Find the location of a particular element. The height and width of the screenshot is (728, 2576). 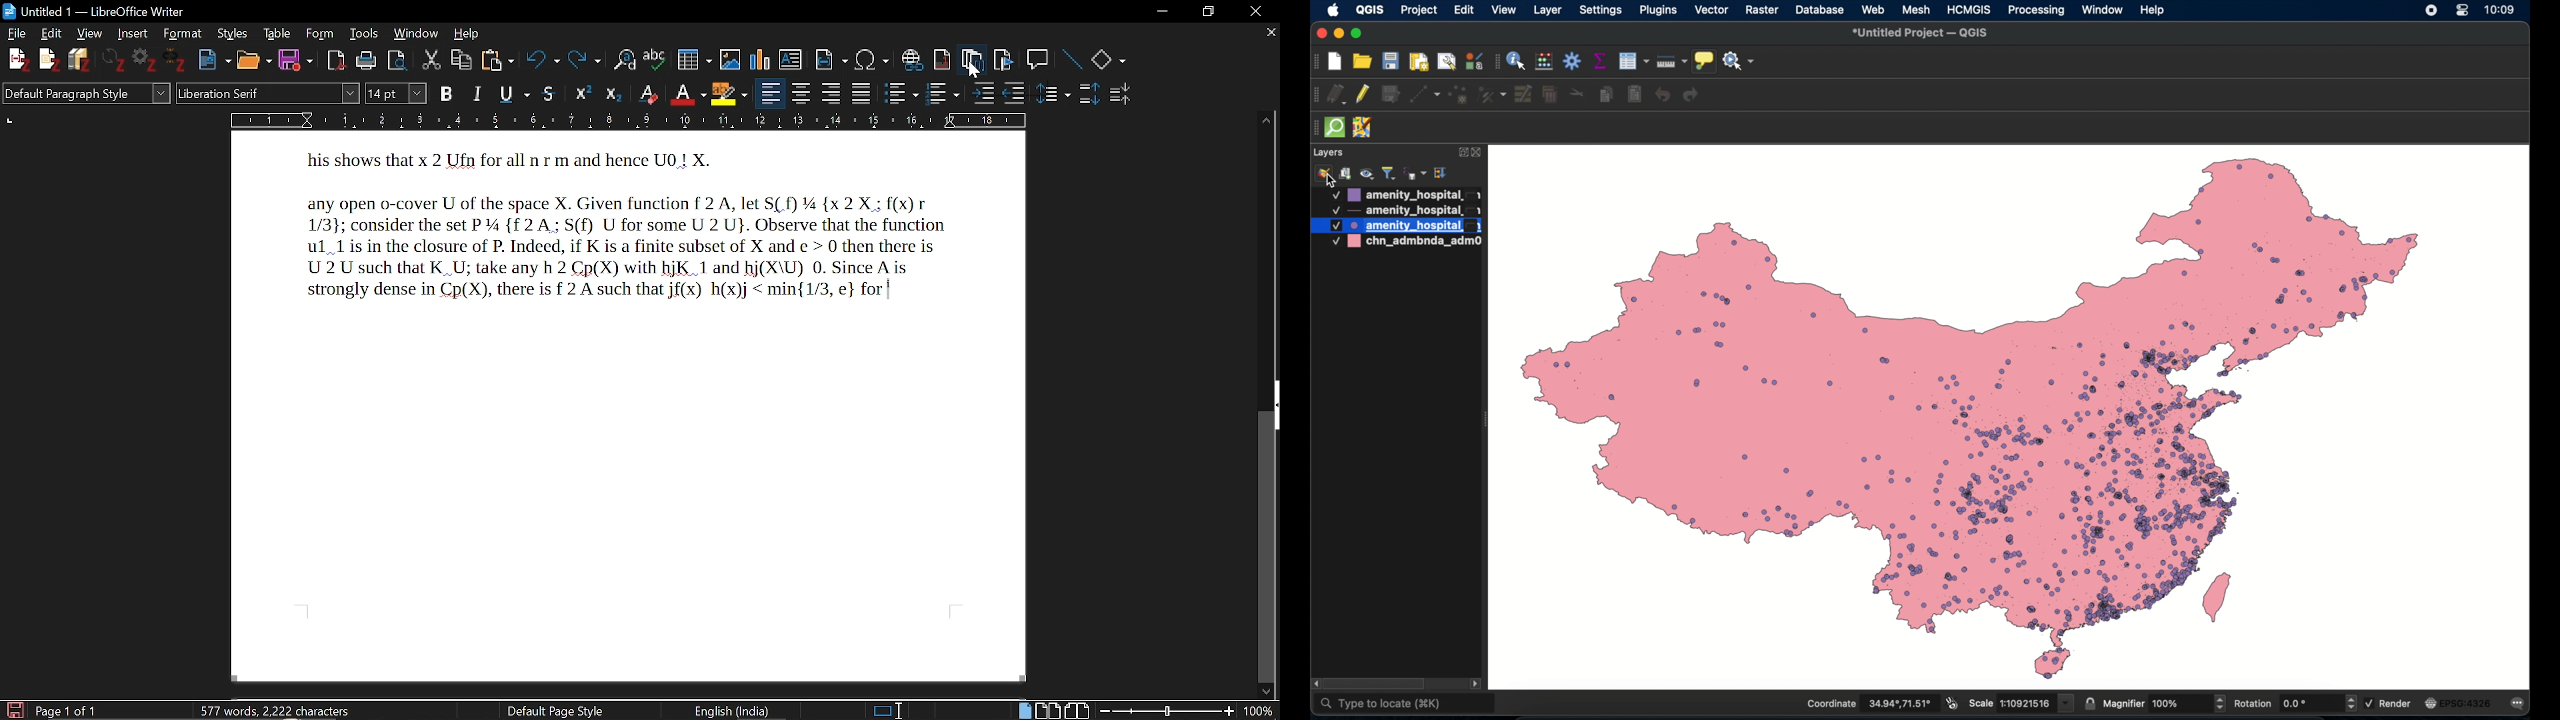

Font style is located at coordinates (268, 94).